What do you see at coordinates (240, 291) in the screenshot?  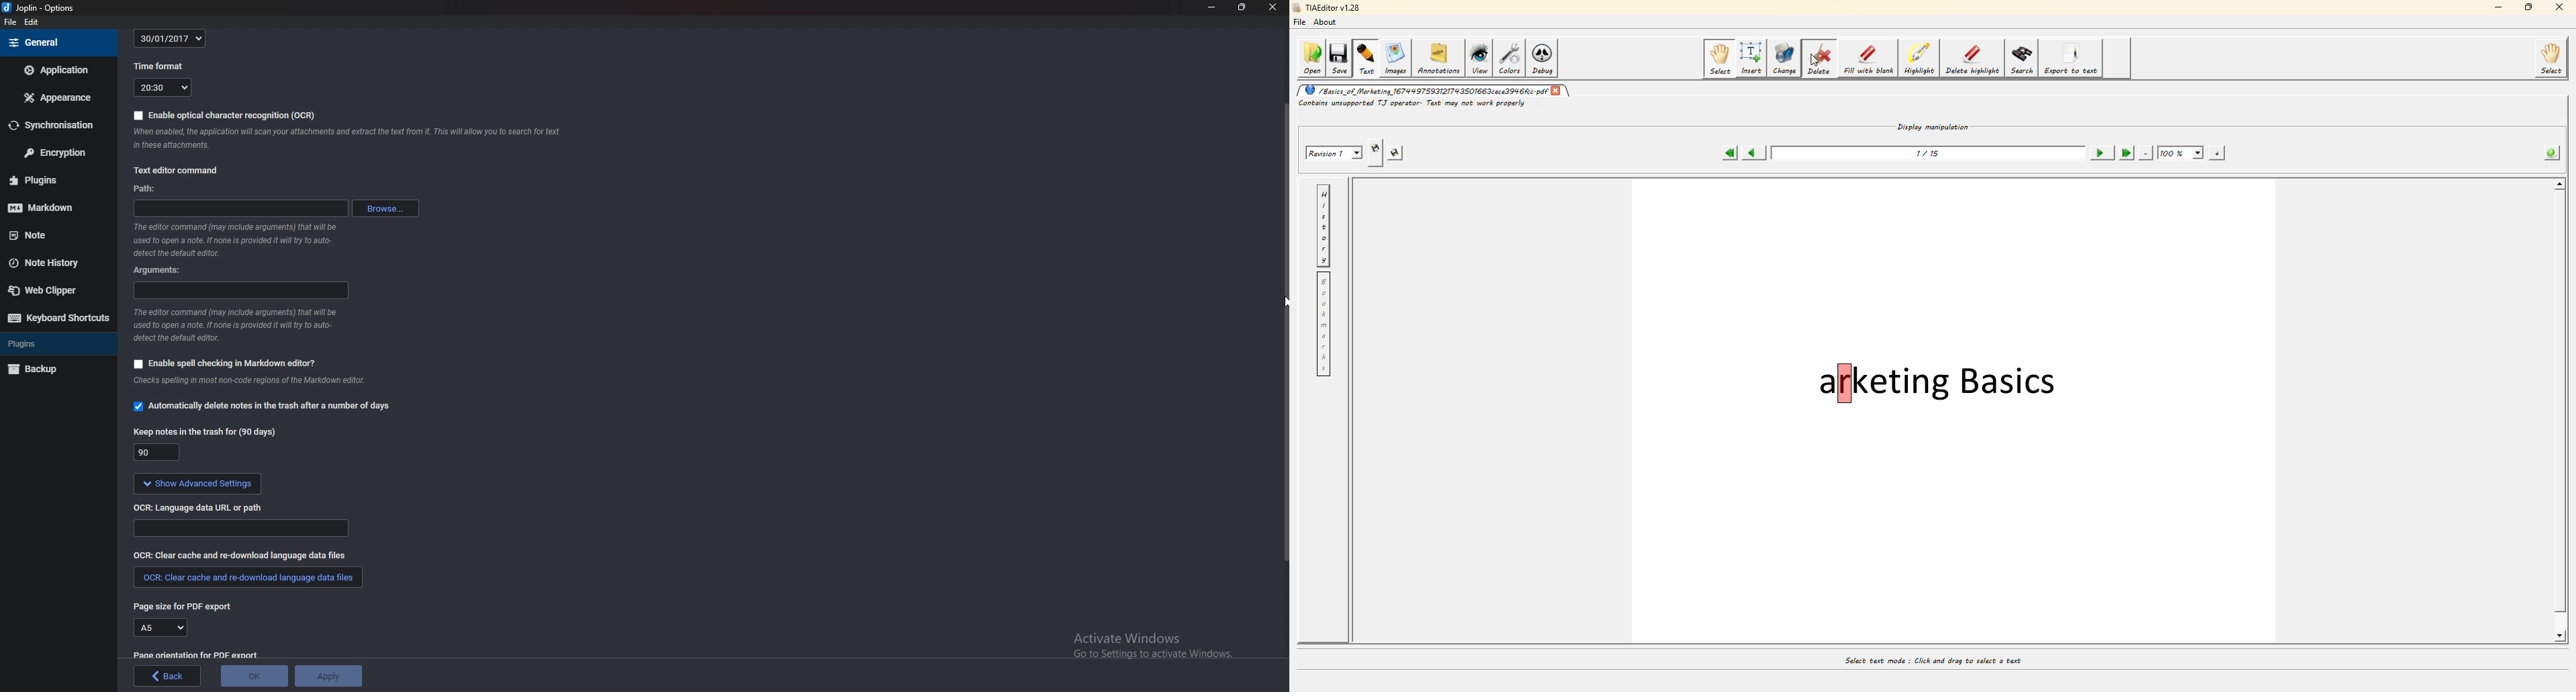 I see `arguments` at bounding box center [240, 291].